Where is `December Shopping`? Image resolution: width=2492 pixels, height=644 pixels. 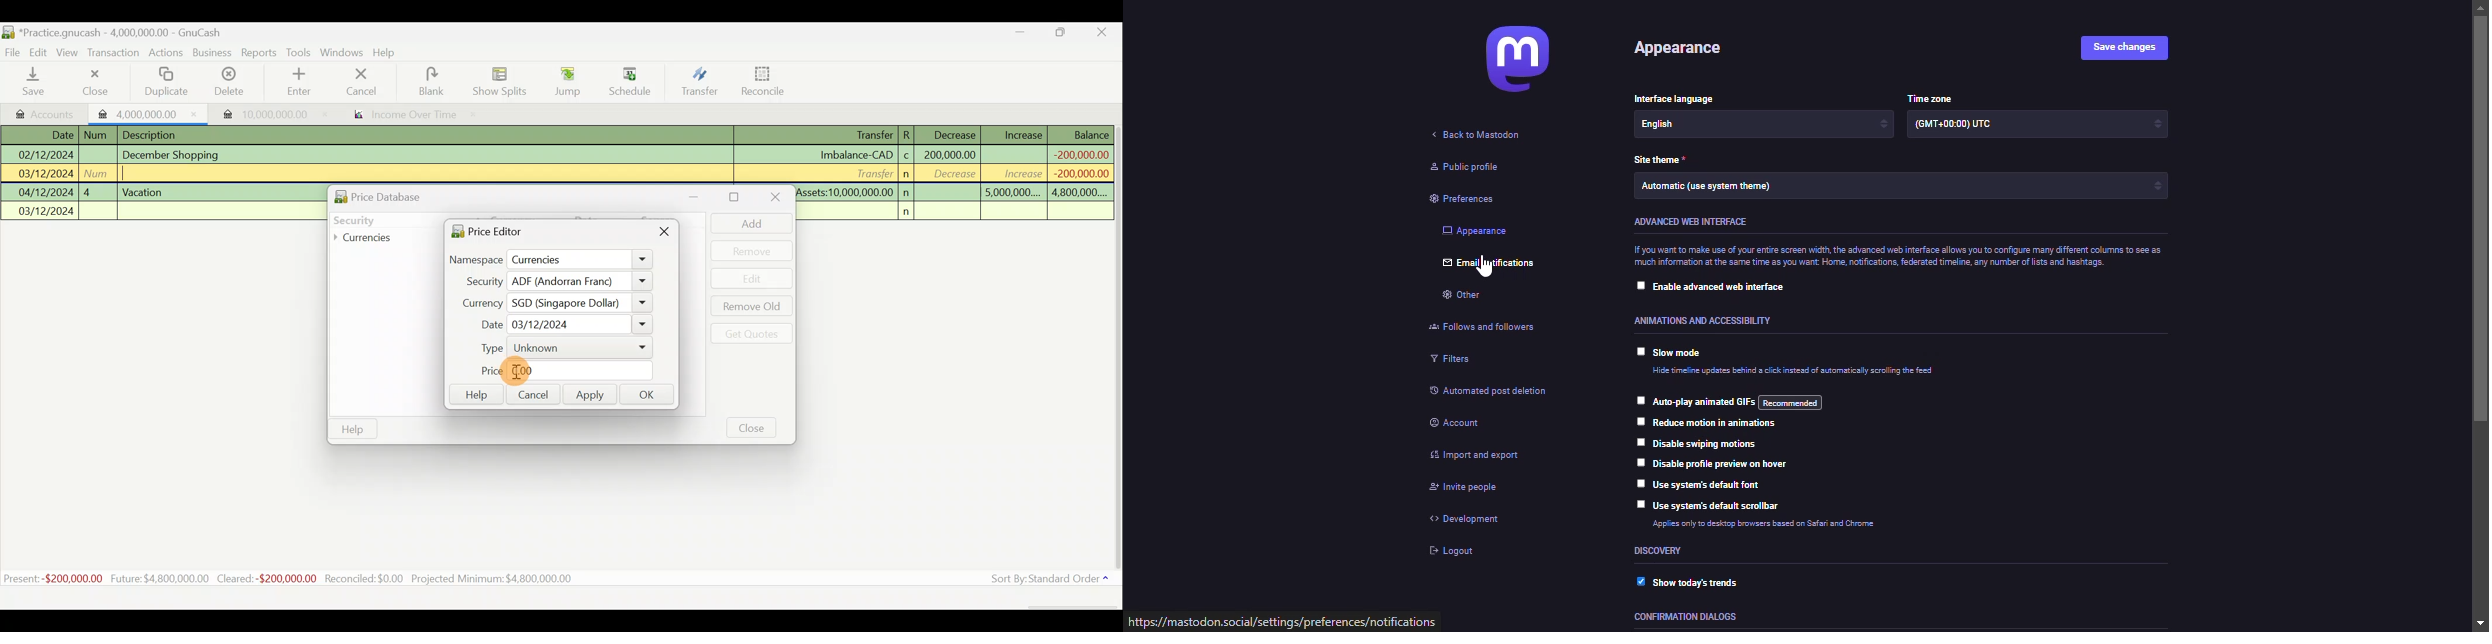 December Shopping is located at coordinates (176, 155).